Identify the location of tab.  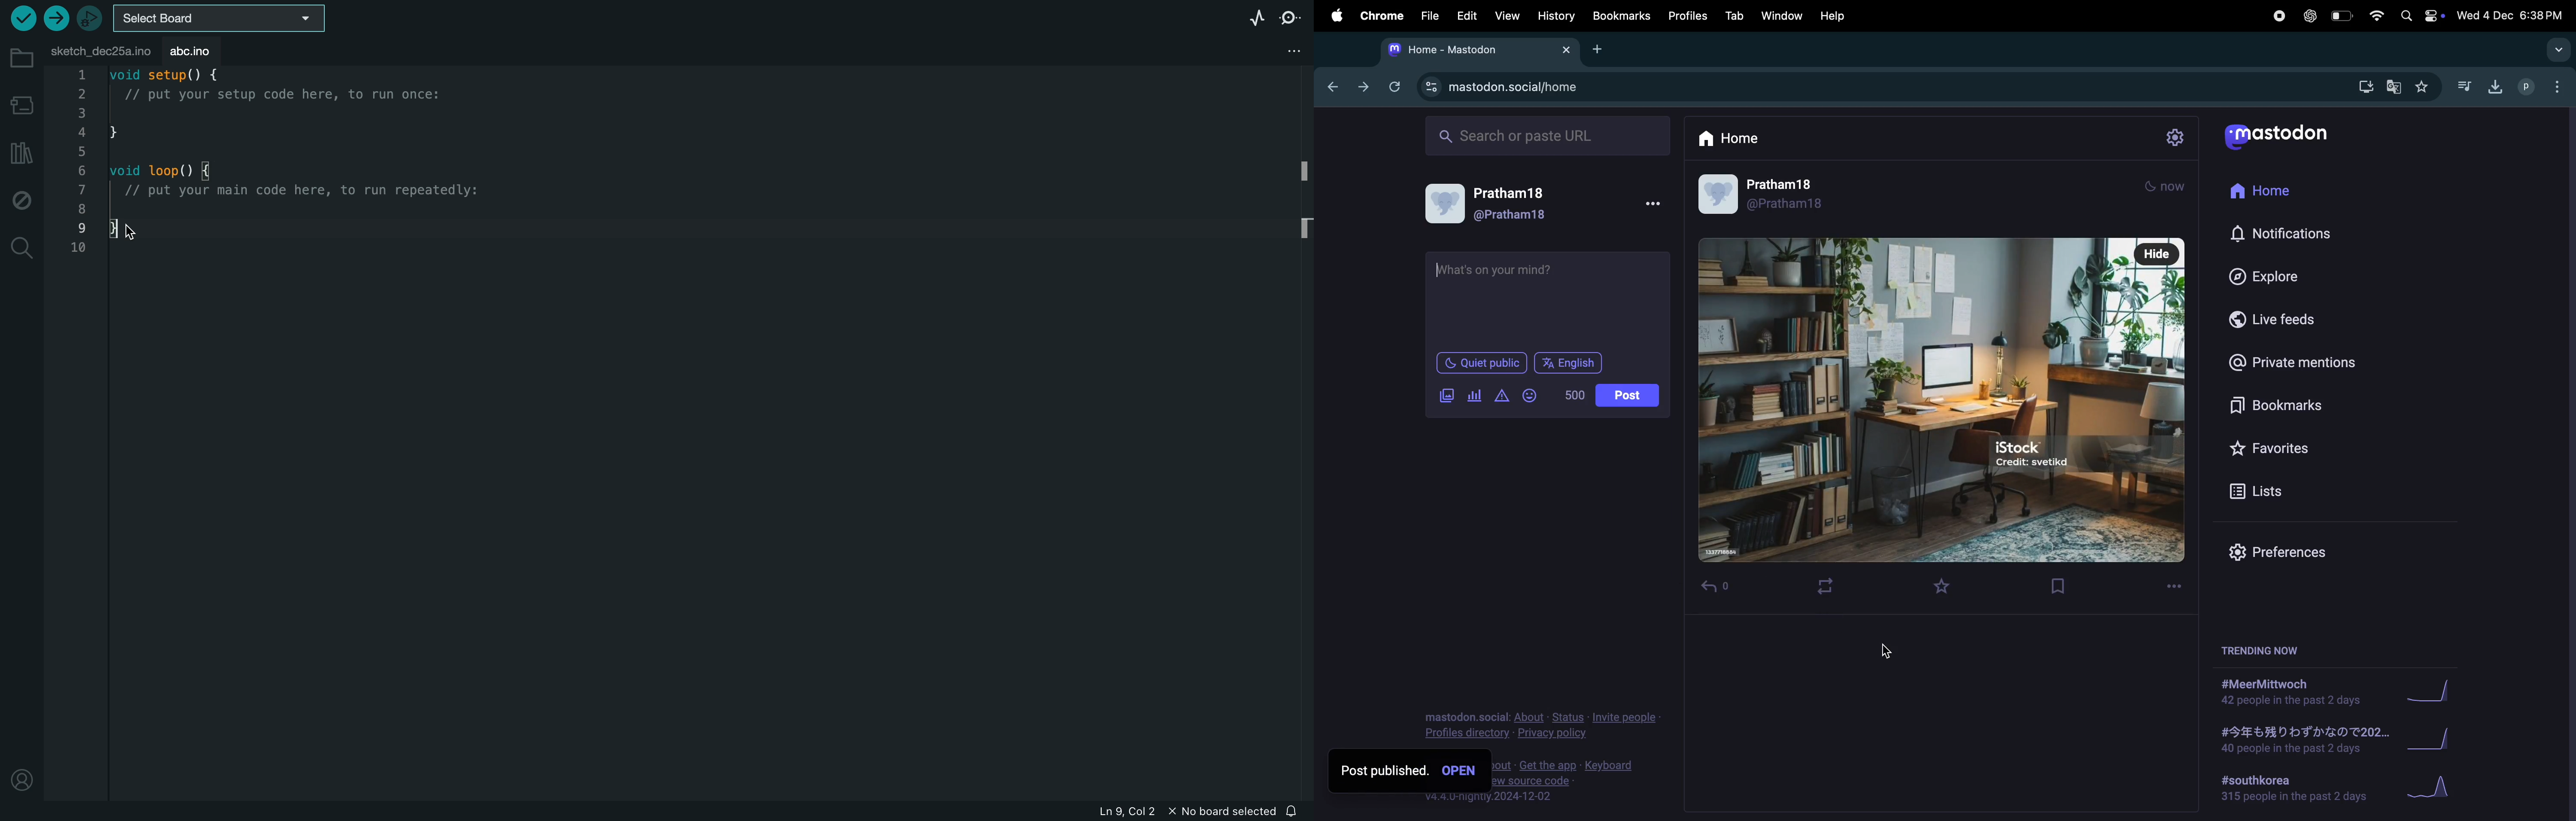
(1735, 15).